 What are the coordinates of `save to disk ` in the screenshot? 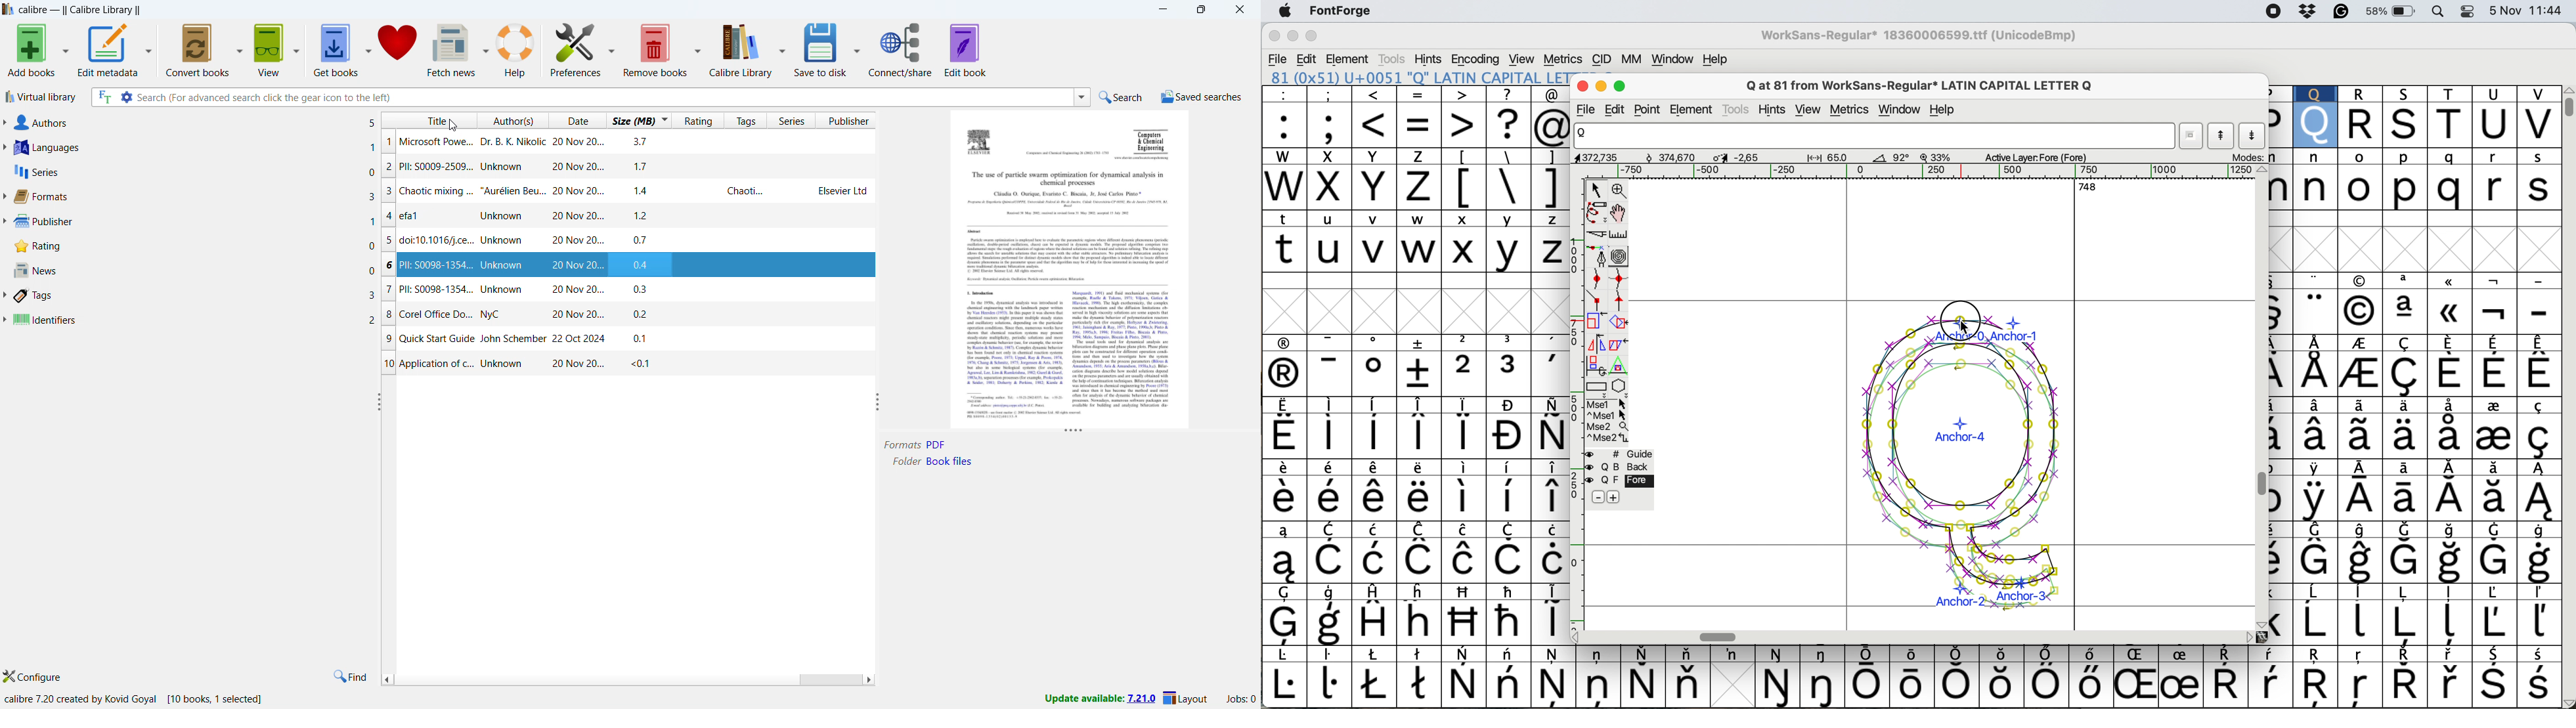 It's located at (819, 49).